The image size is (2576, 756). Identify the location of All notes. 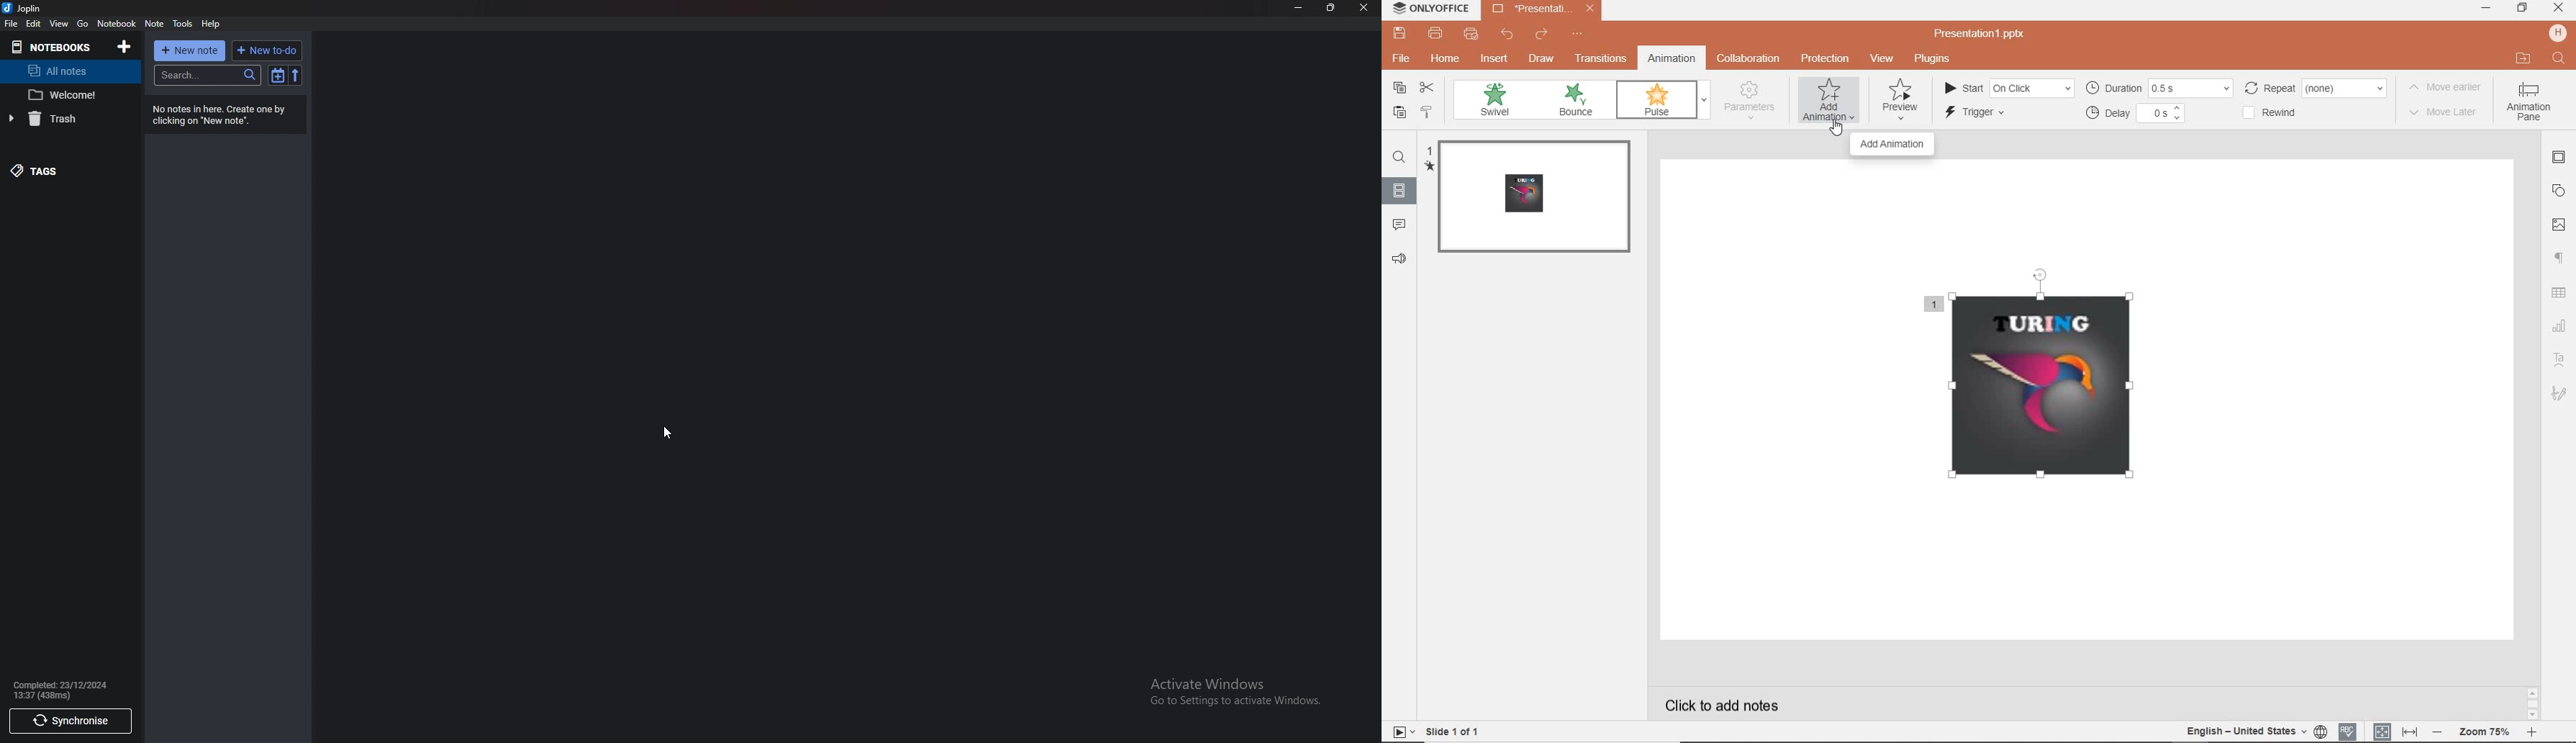
(69, 71).